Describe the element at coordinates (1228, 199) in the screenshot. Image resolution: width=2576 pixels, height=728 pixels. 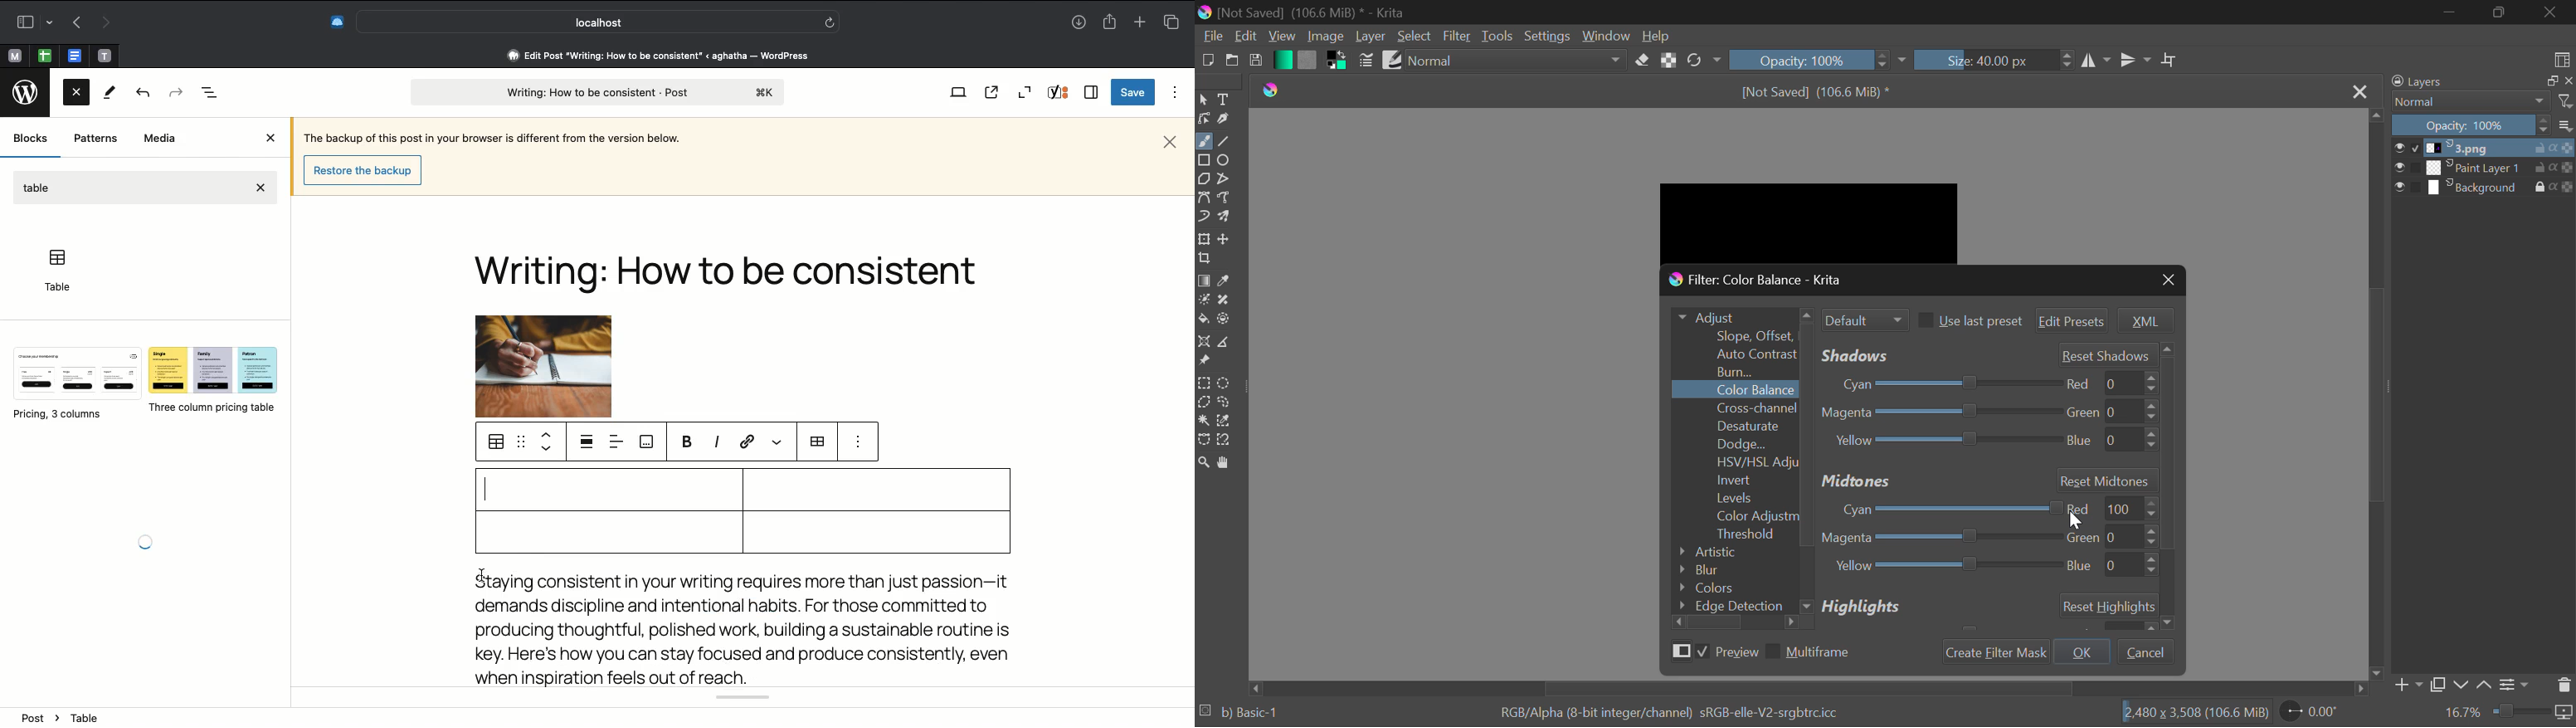
I see `Freehand Path Tool` at that location.